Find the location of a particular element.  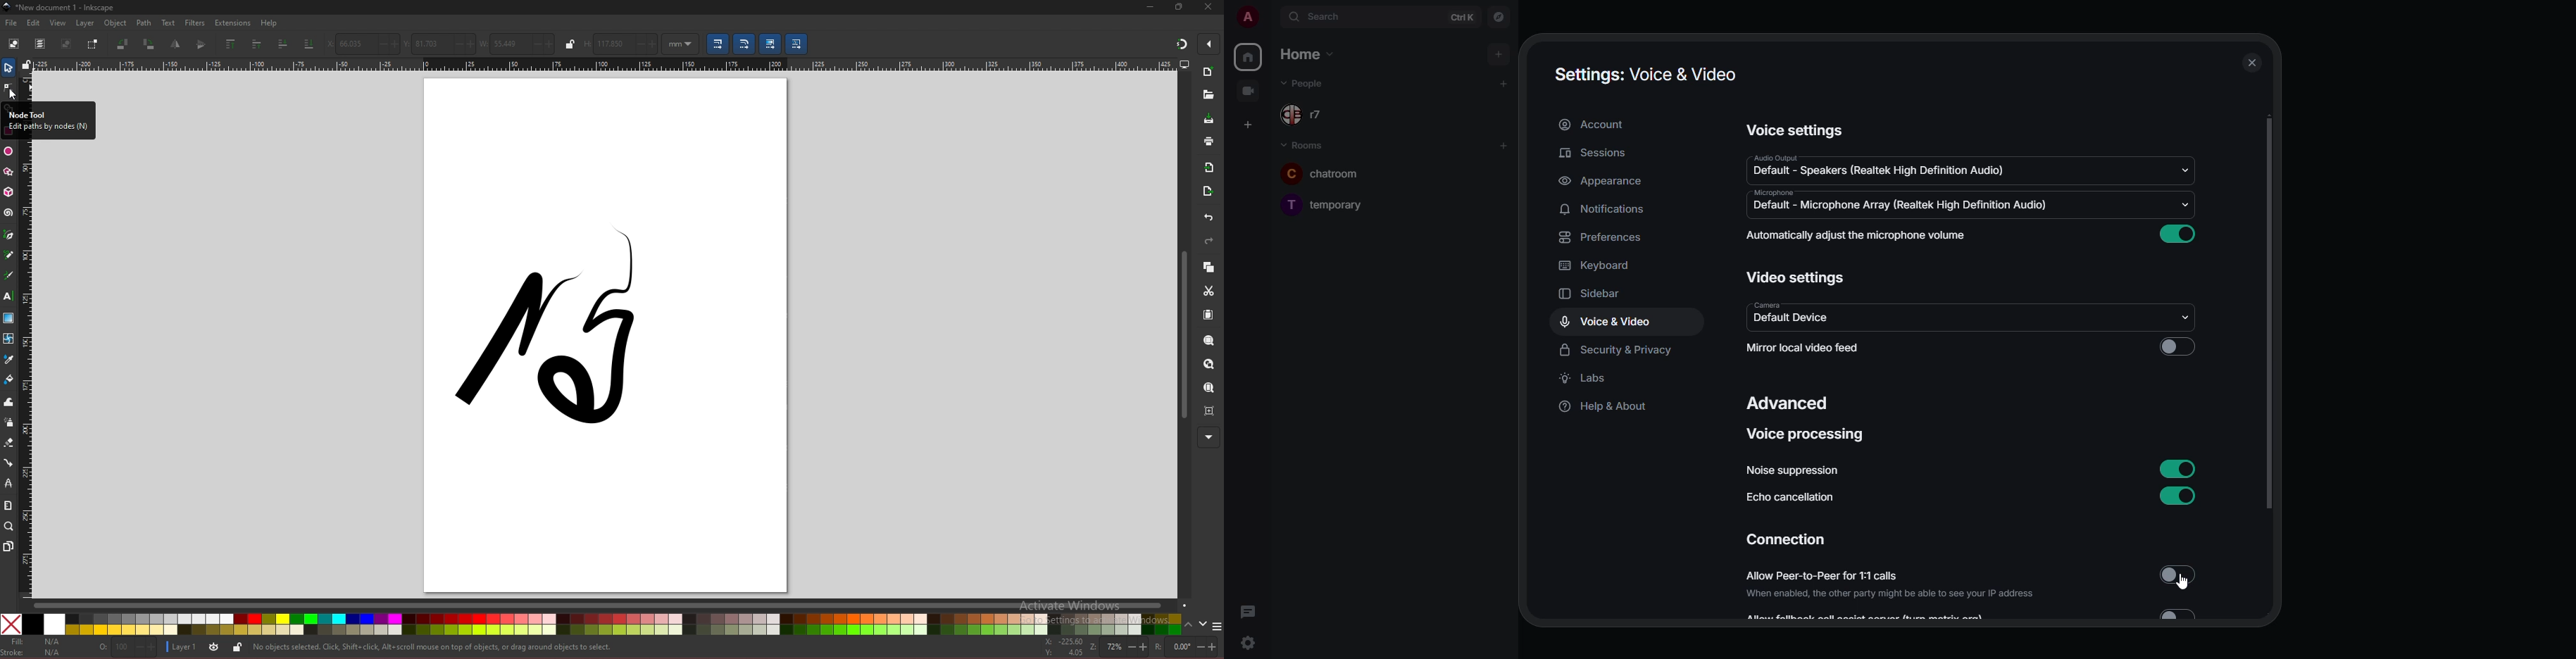

select all from all layers is located at coordinates (40, 44).